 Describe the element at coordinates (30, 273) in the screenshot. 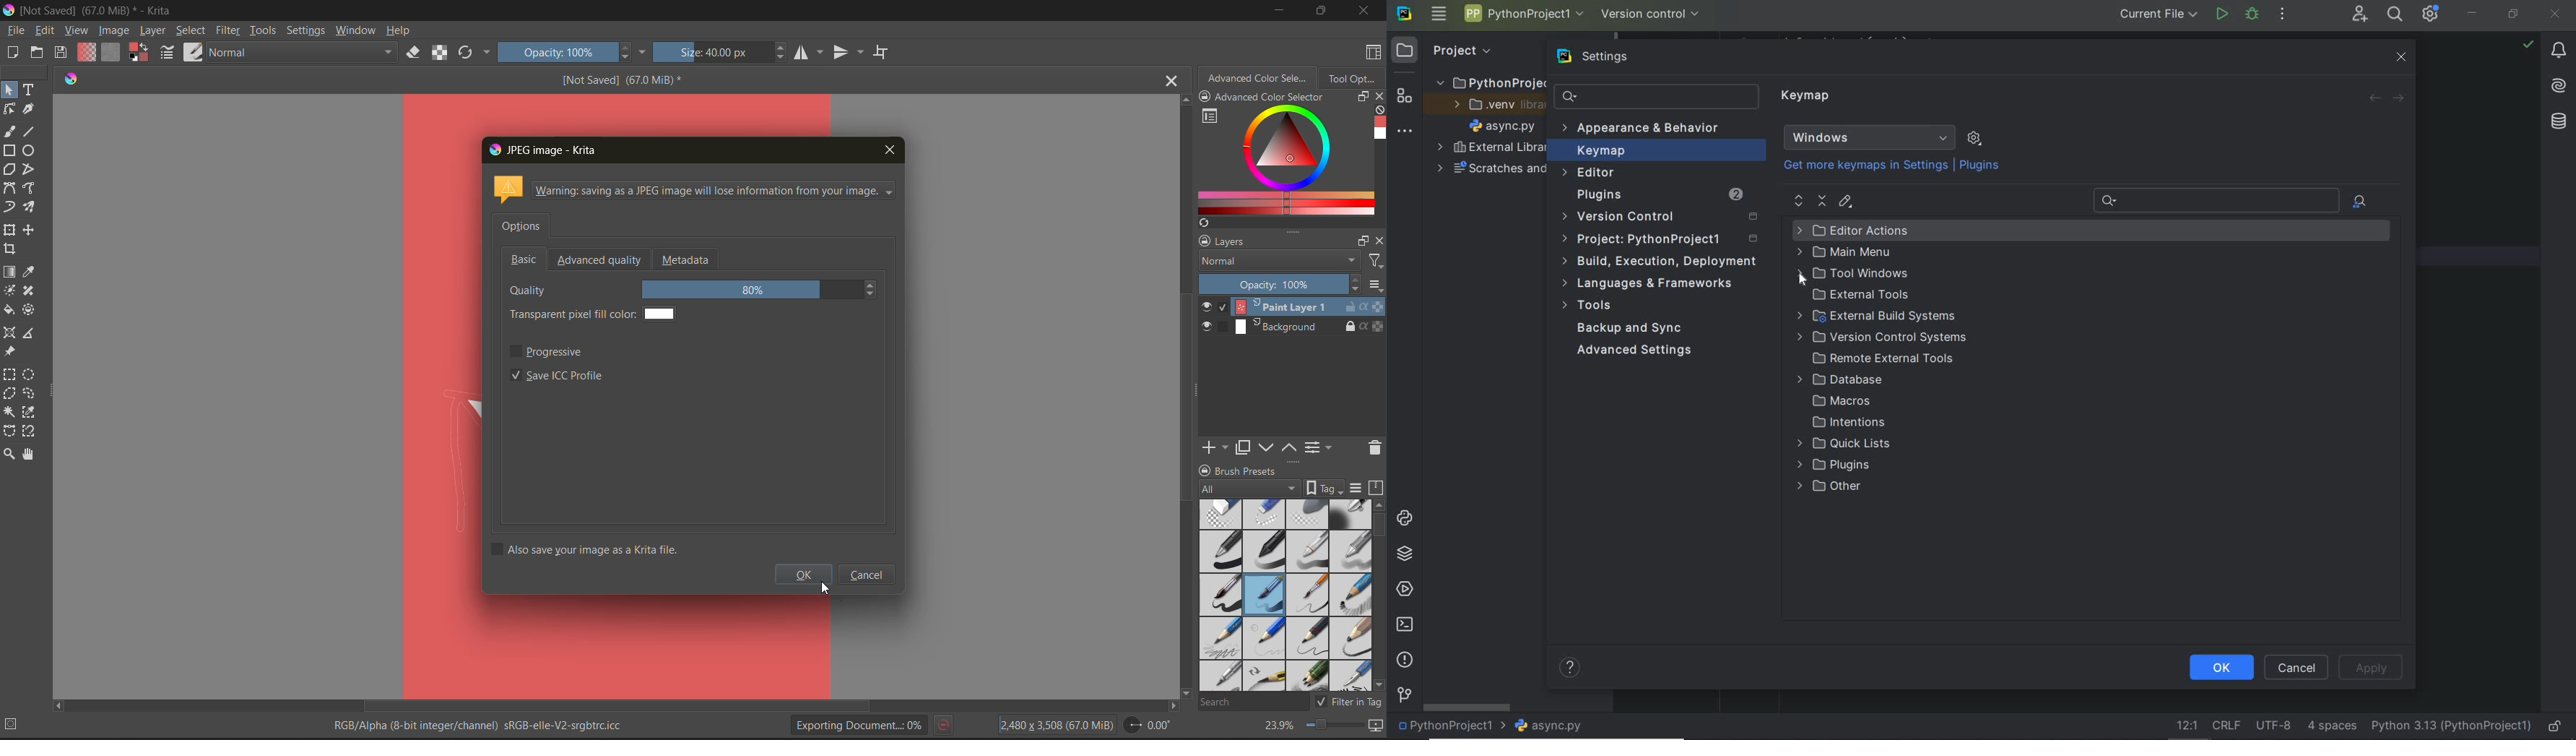

I see `tools` at that location.